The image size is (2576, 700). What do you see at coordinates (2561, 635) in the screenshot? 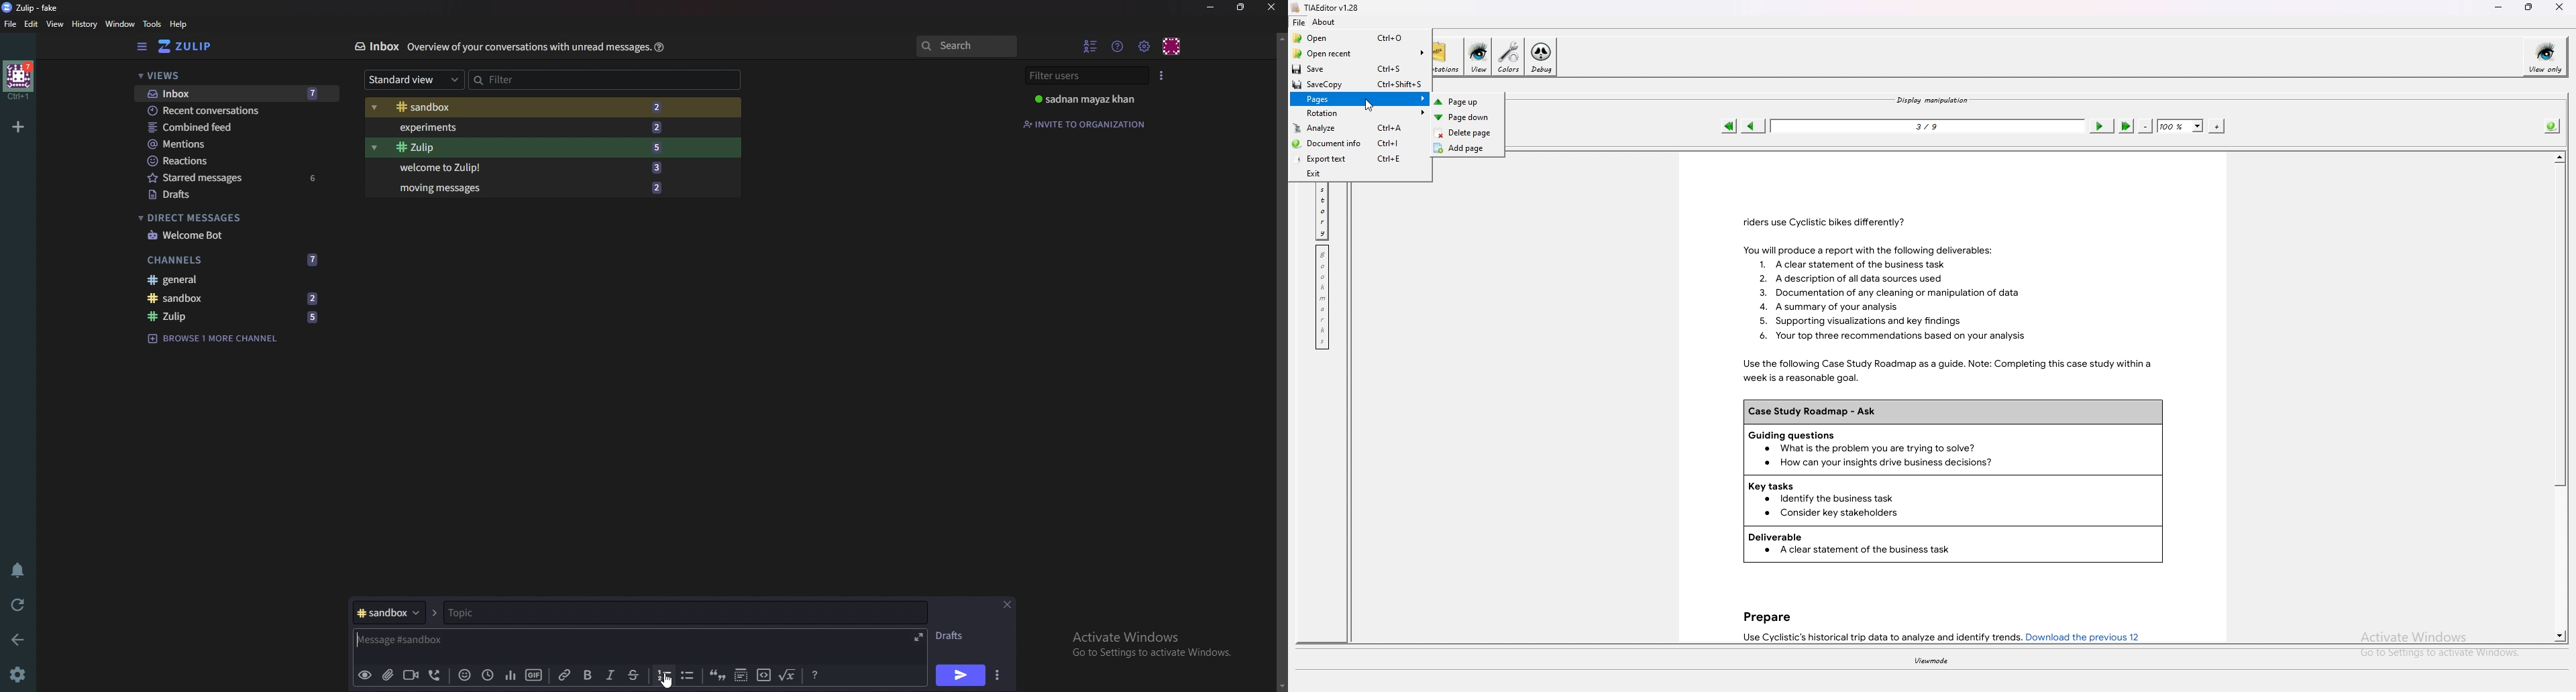
I see `scroll down` at bounding box center [2561, 635].